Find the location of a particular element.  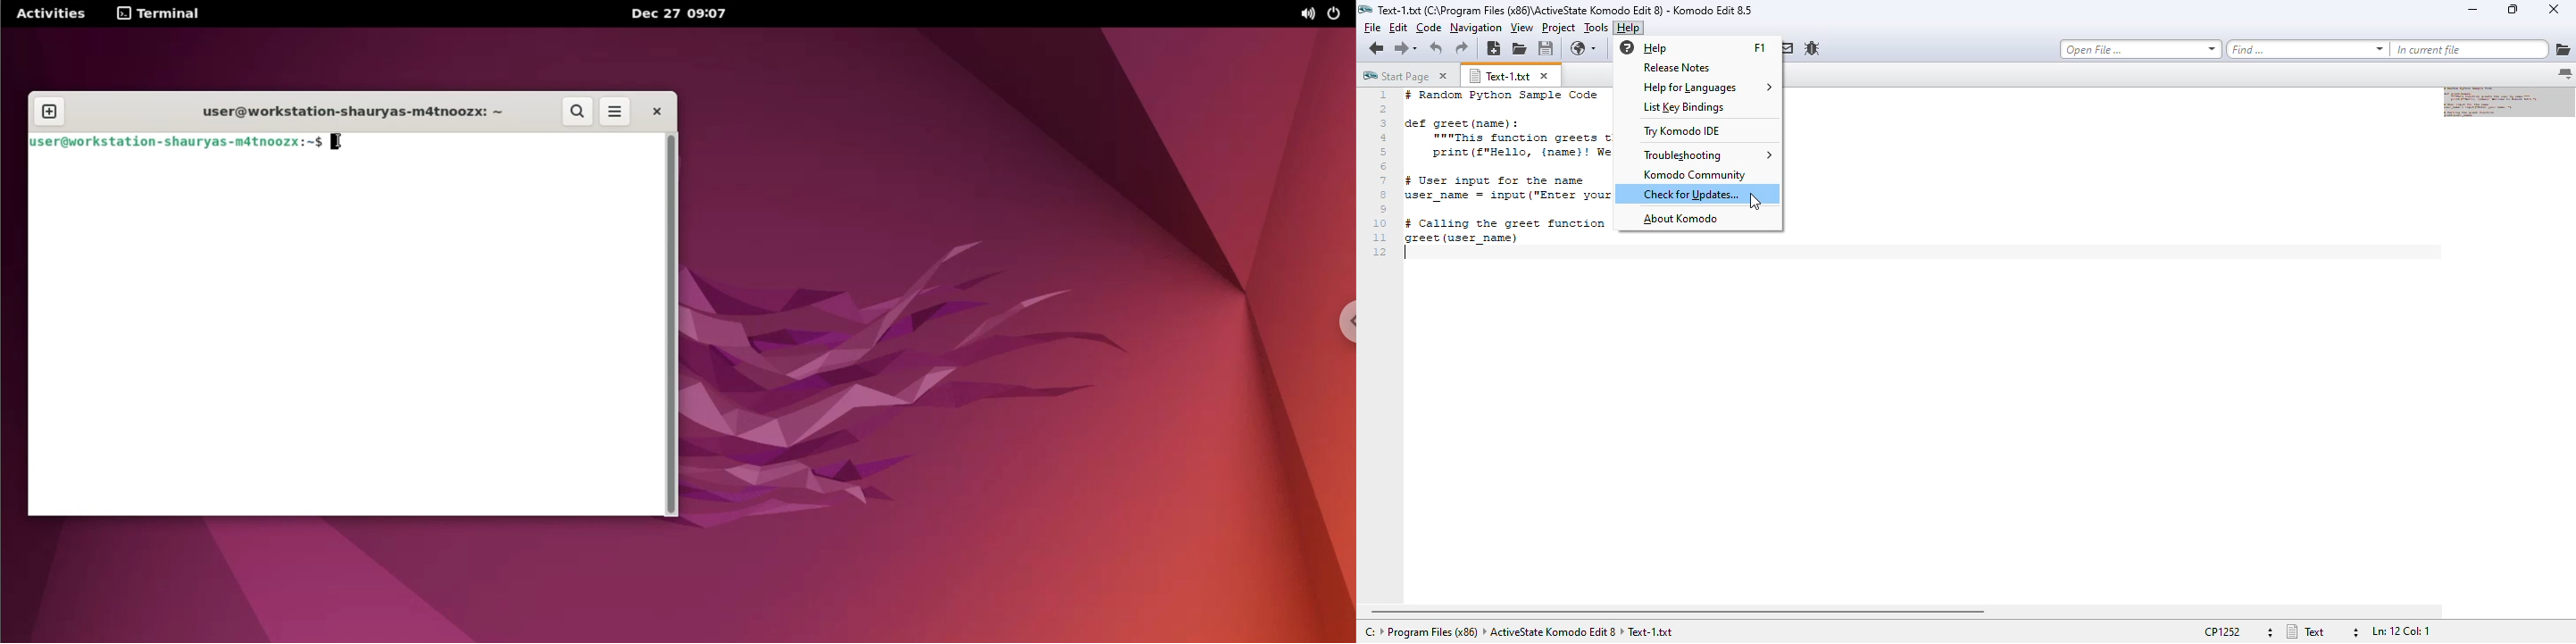

undo last action is located at coordinates (1437, 49).